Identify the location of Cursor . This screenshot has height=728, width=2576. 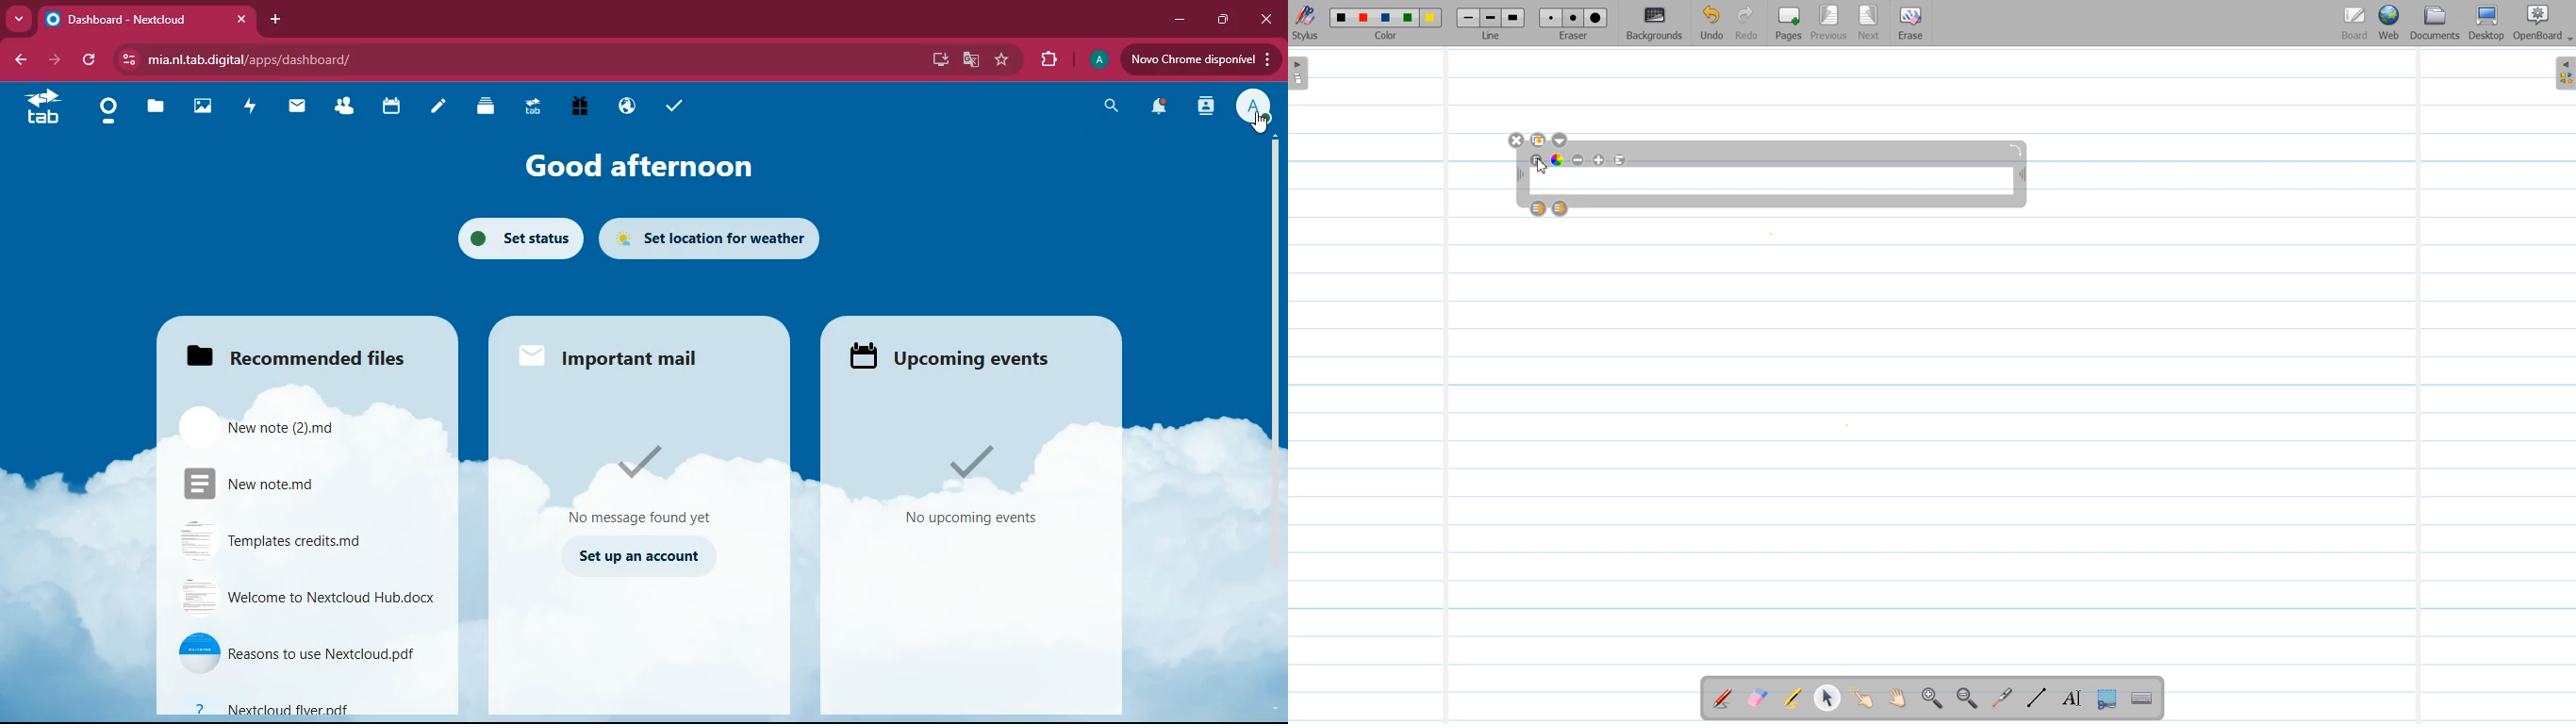
(1261, 123).